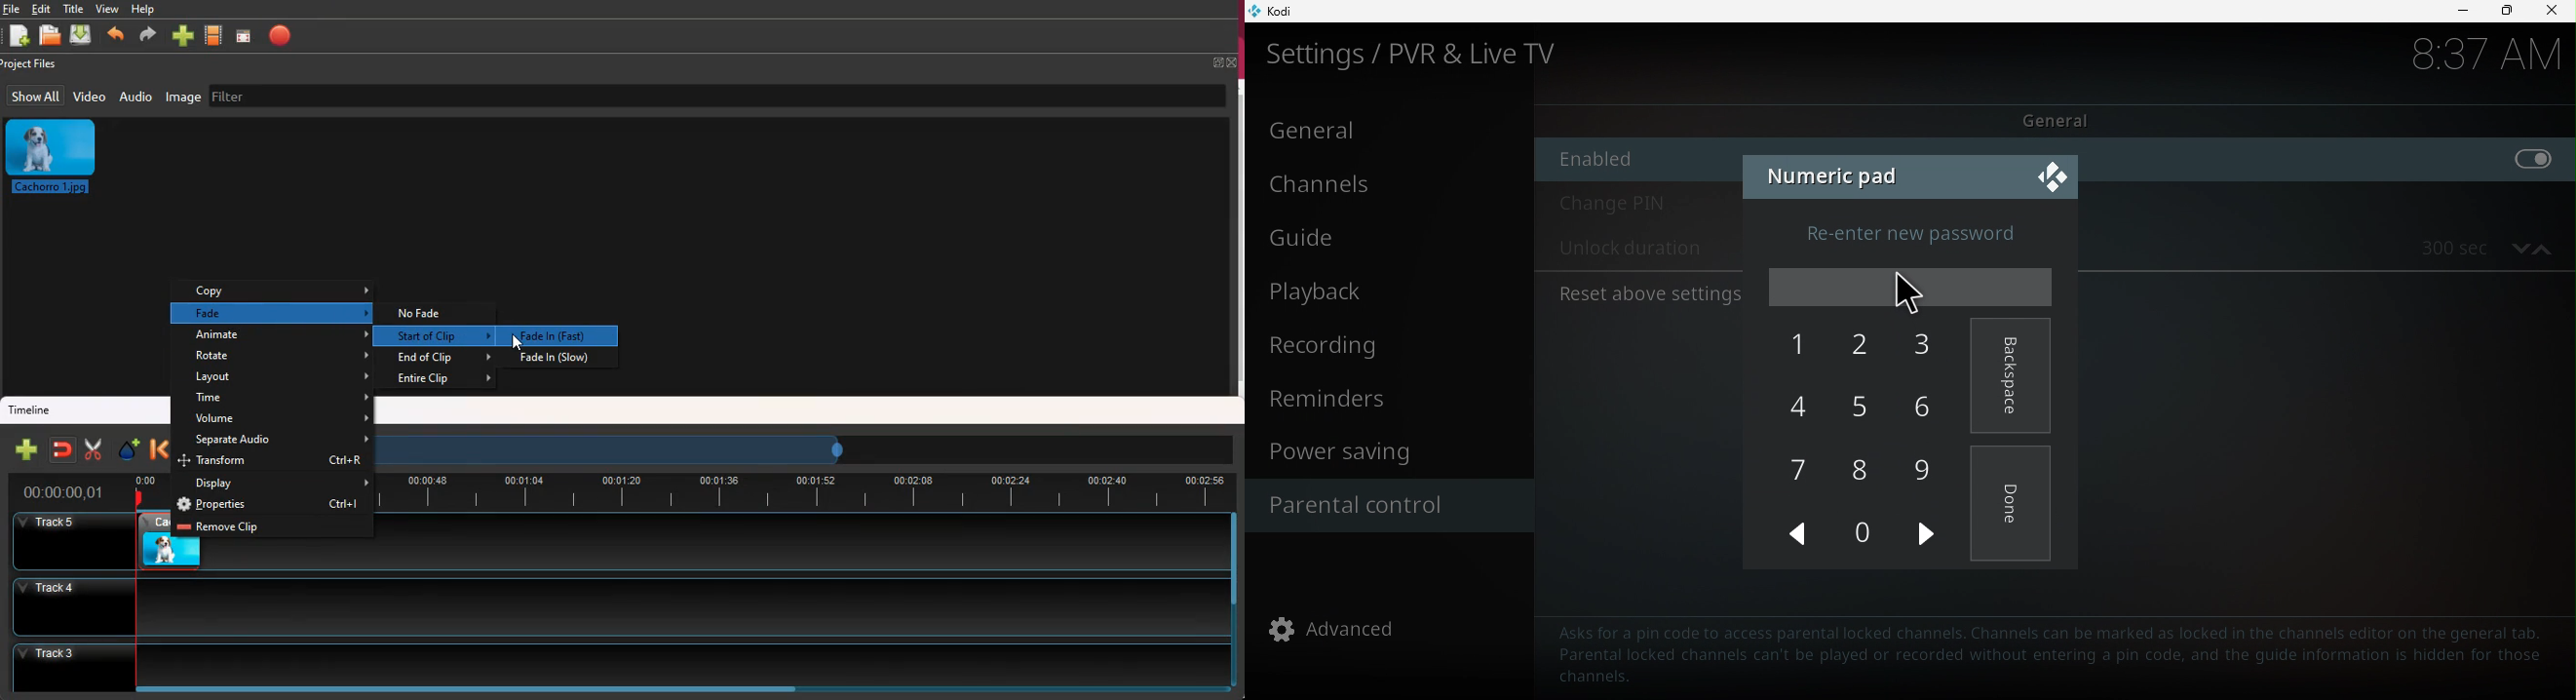  Describe the element at coordinates (1630, 251) in the screenshot. I see `Unlock duration` at that location.